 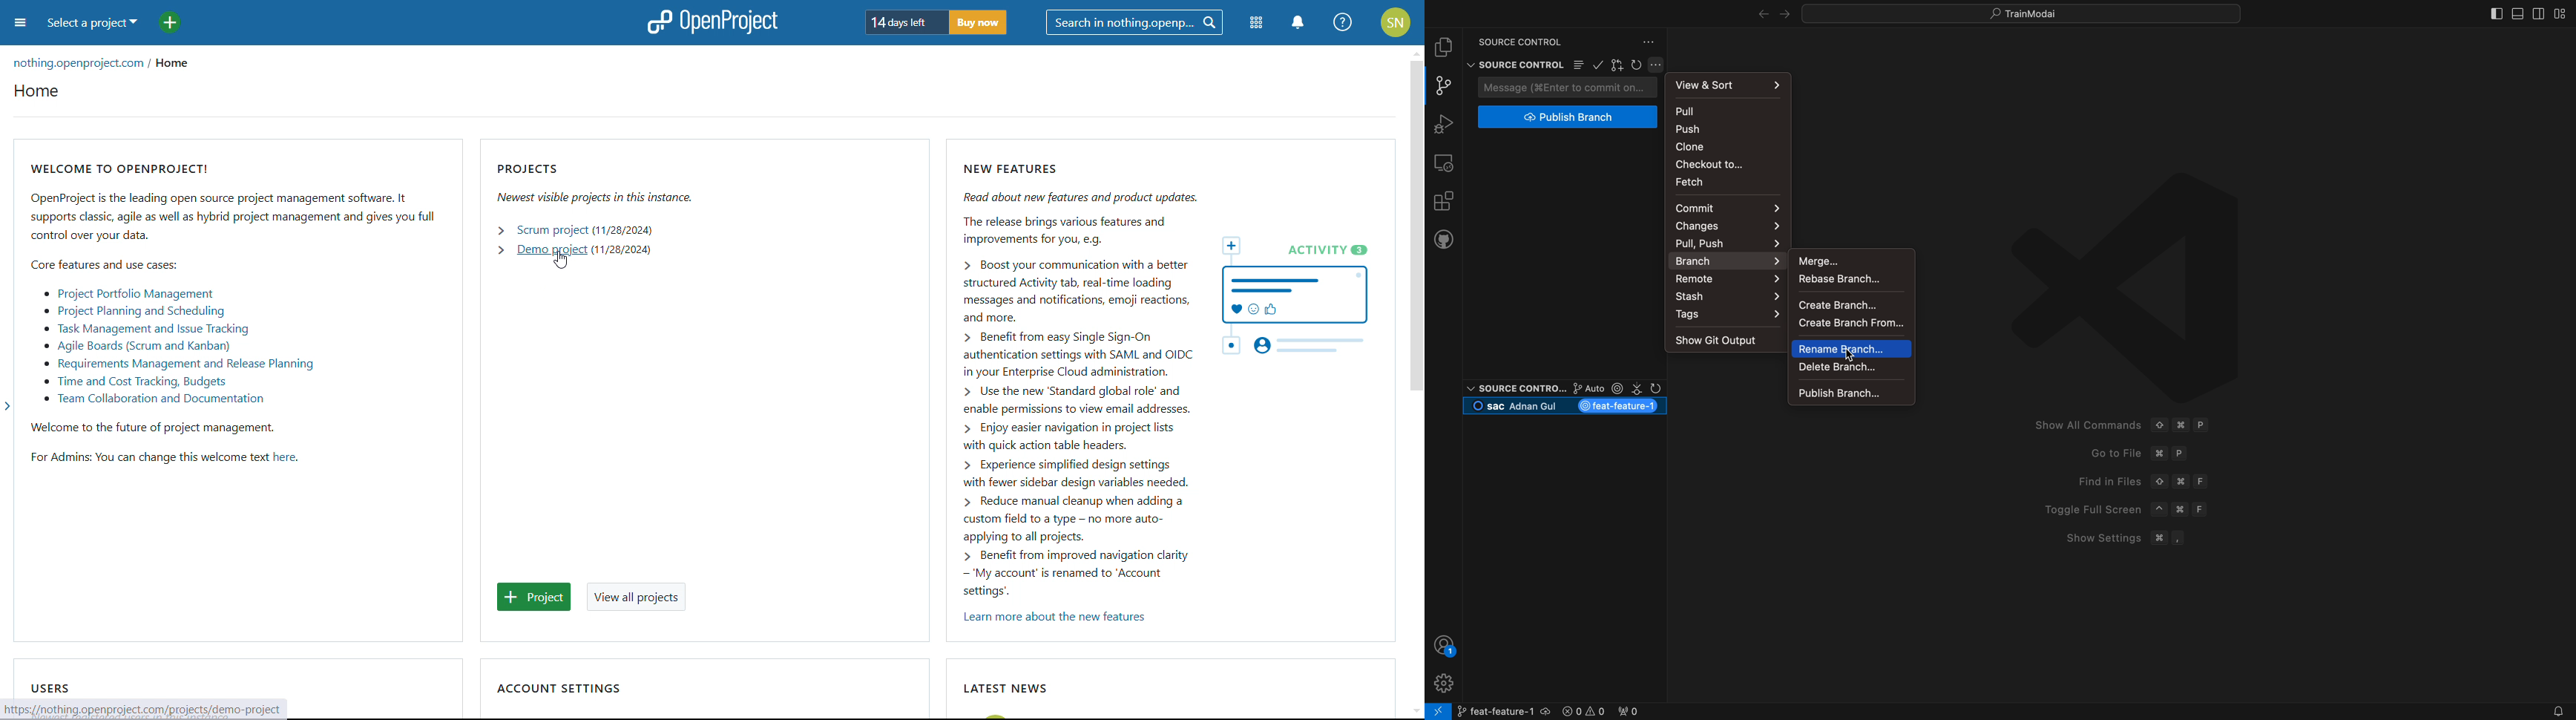 I want to click on scroll up, so click(x=1416, y=52).